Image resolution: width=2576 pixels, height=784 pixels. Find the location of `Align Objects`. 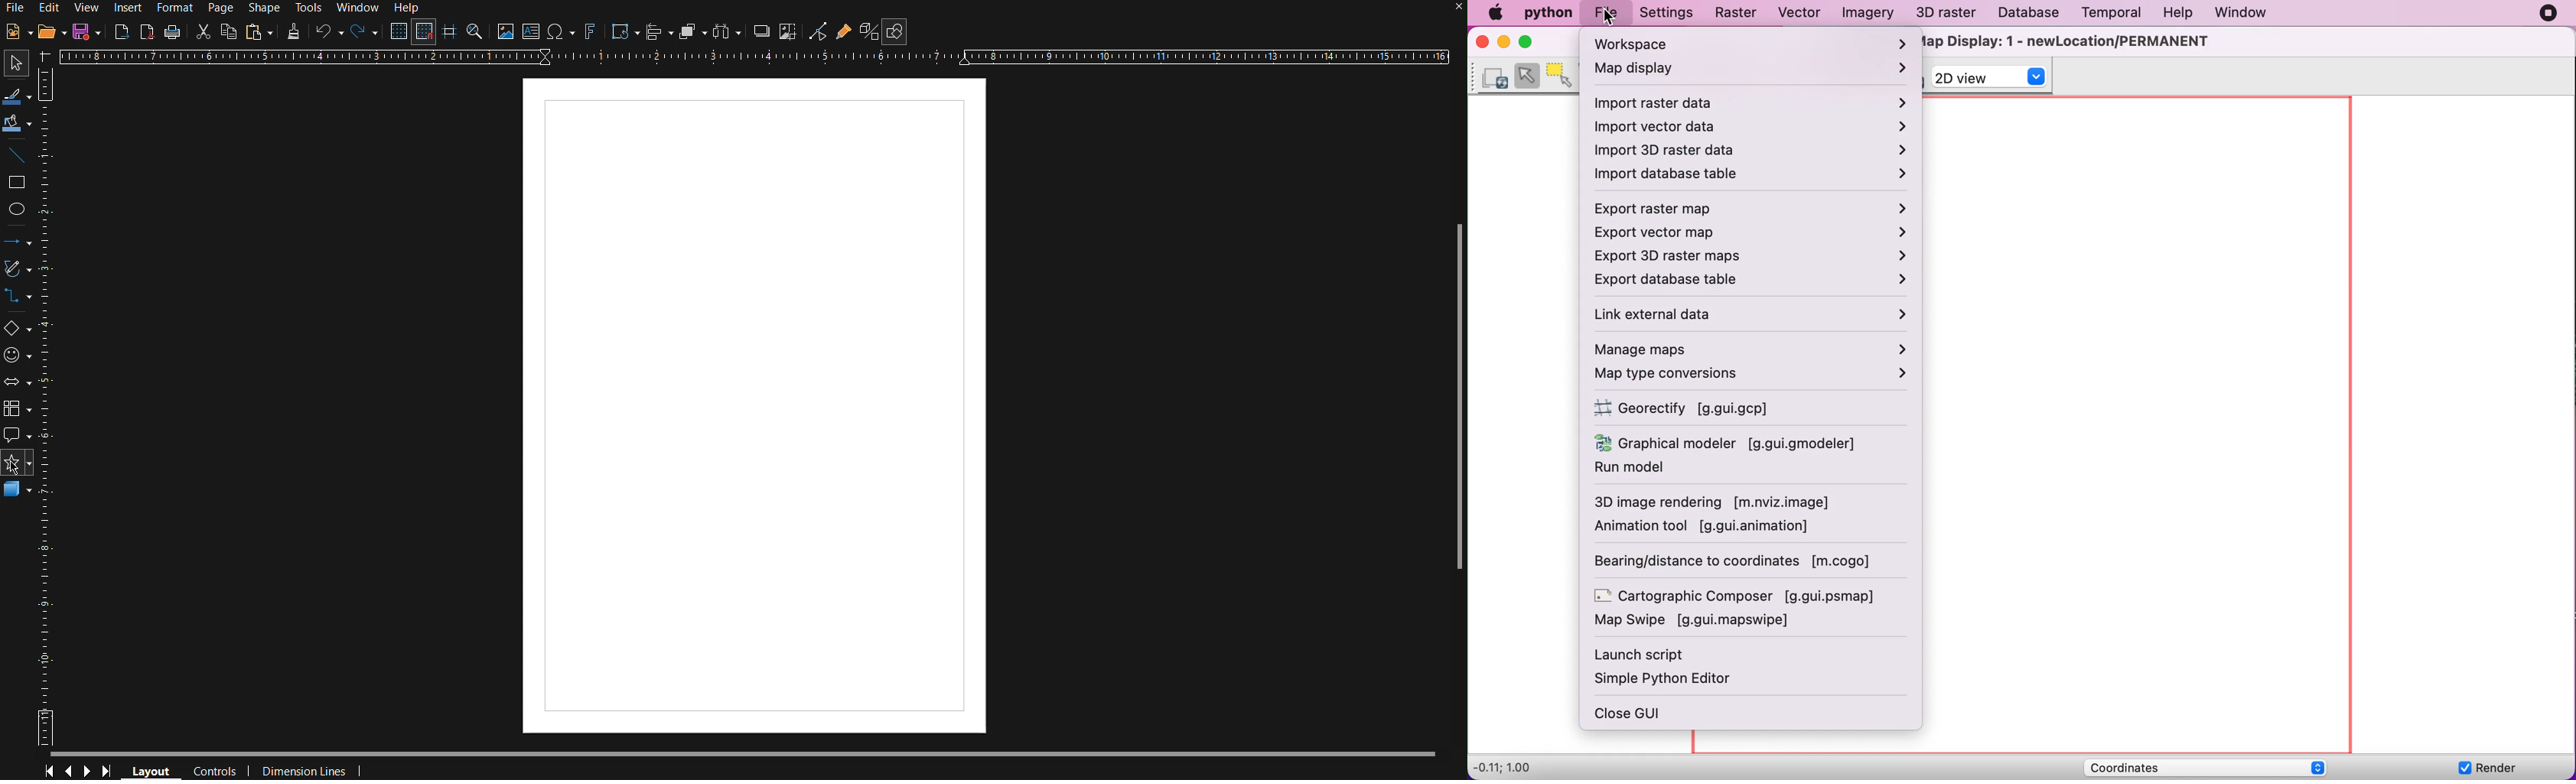

Align Objects is located at coordinates (656, 34).